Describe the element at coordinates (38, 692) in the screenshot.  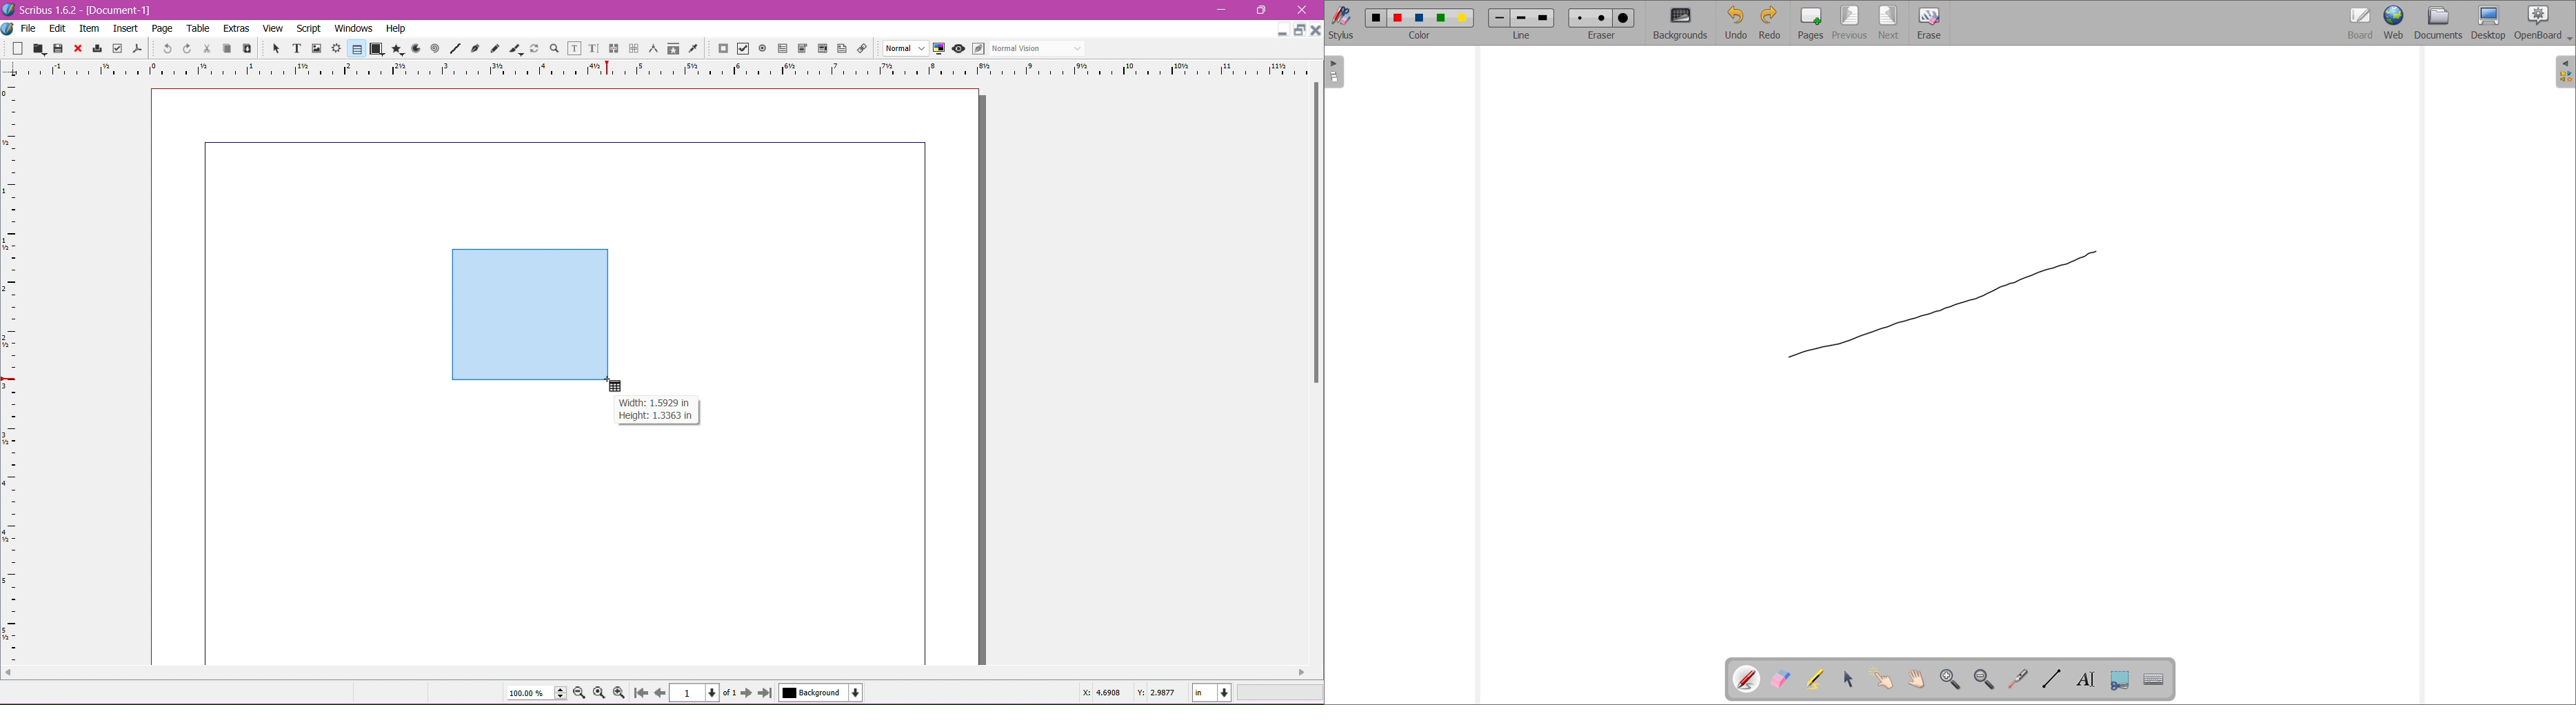
I see `Insert a table (A)` at that location.